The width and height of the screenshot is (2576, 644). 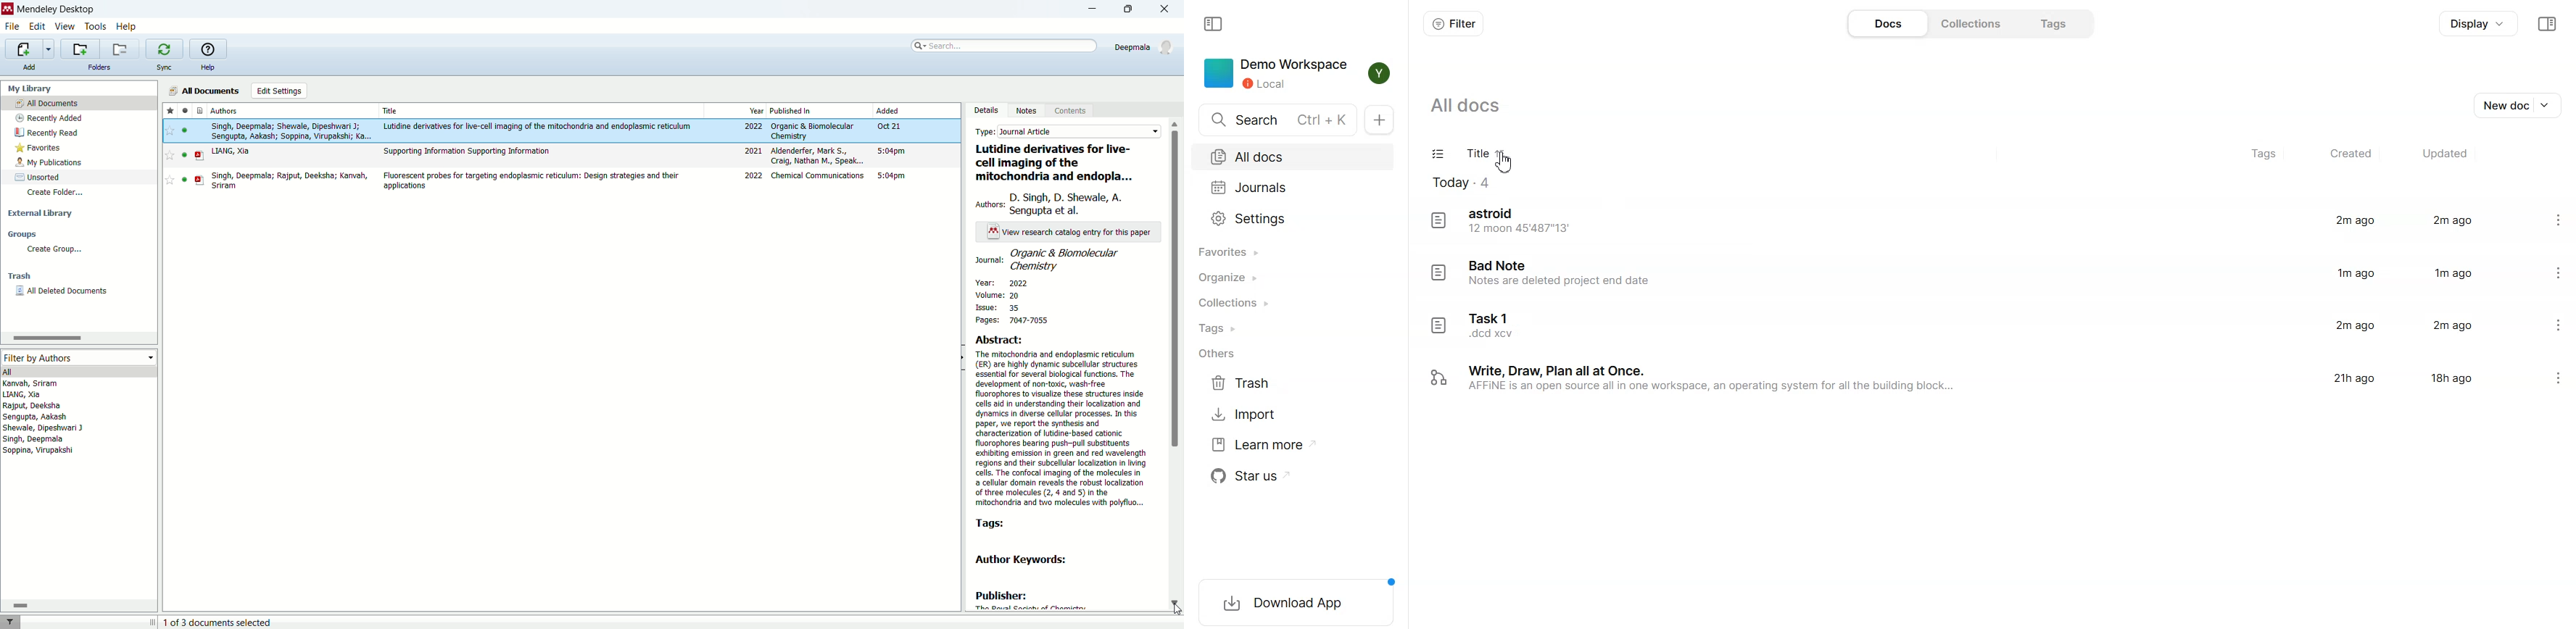 I want to click on Tags, so click(x=2056, y=22).